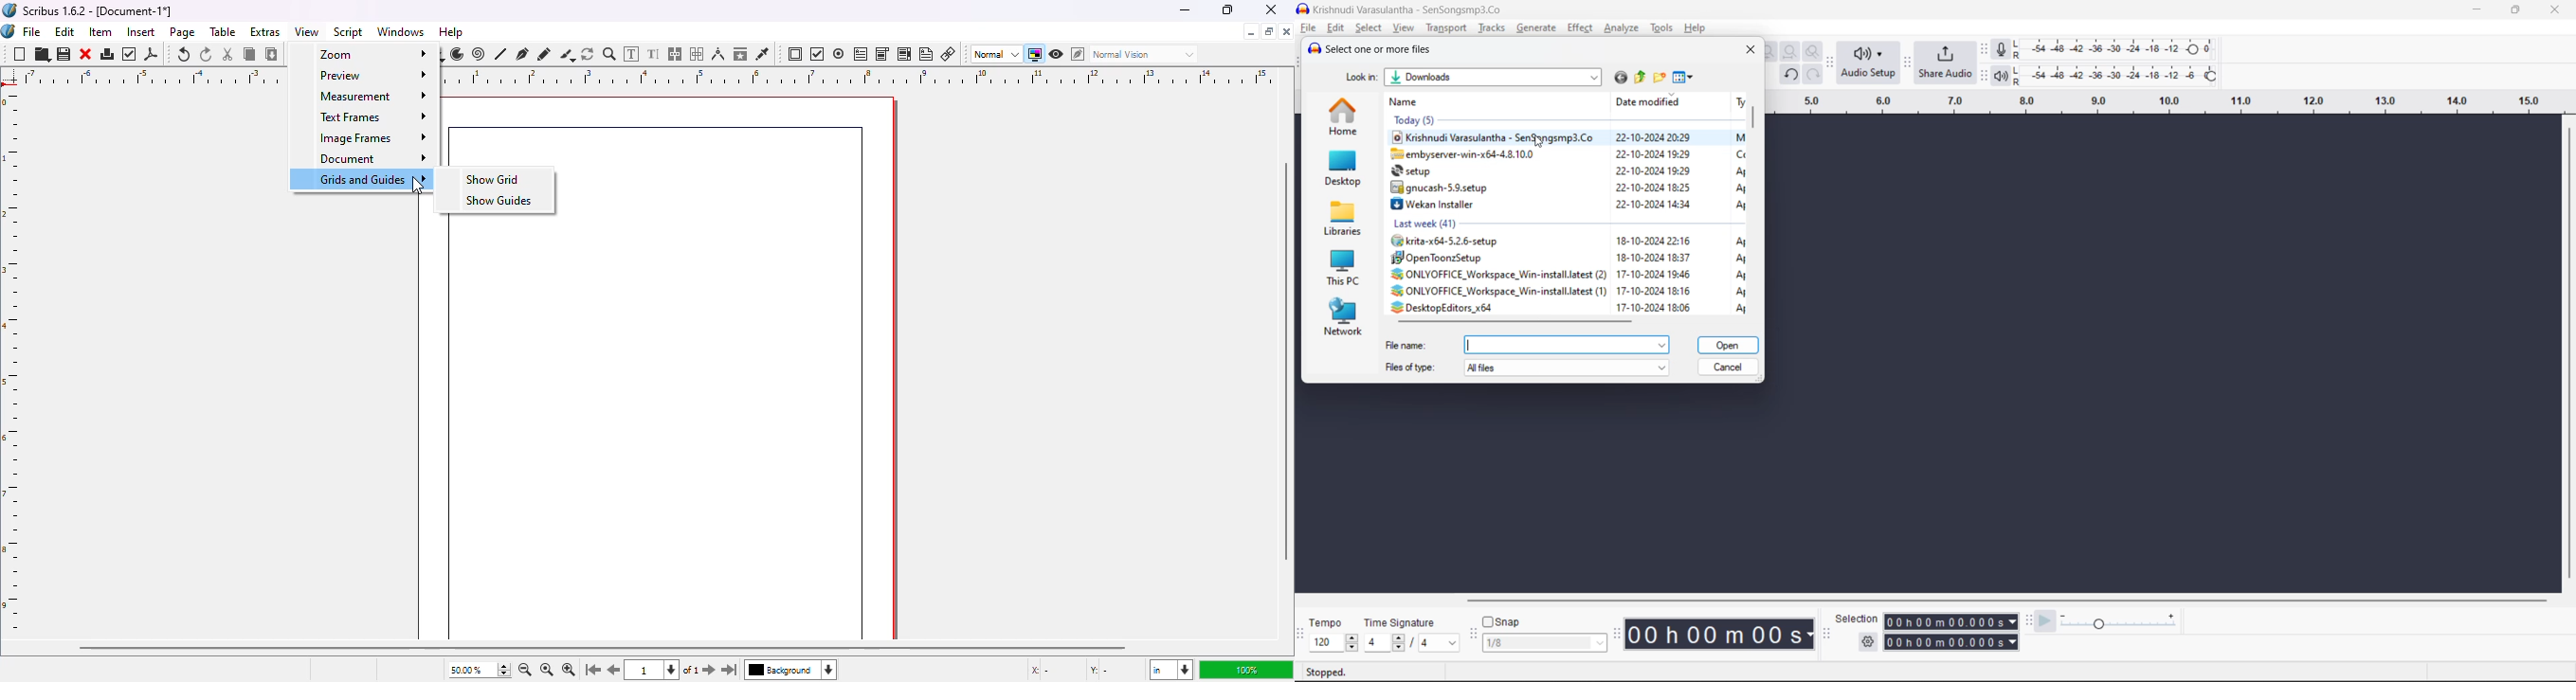 The height and width of the screenshot is (700, 2576). Describe the element at coordinates (462, 670) in the screenshot. I see `50.00%` at that location.